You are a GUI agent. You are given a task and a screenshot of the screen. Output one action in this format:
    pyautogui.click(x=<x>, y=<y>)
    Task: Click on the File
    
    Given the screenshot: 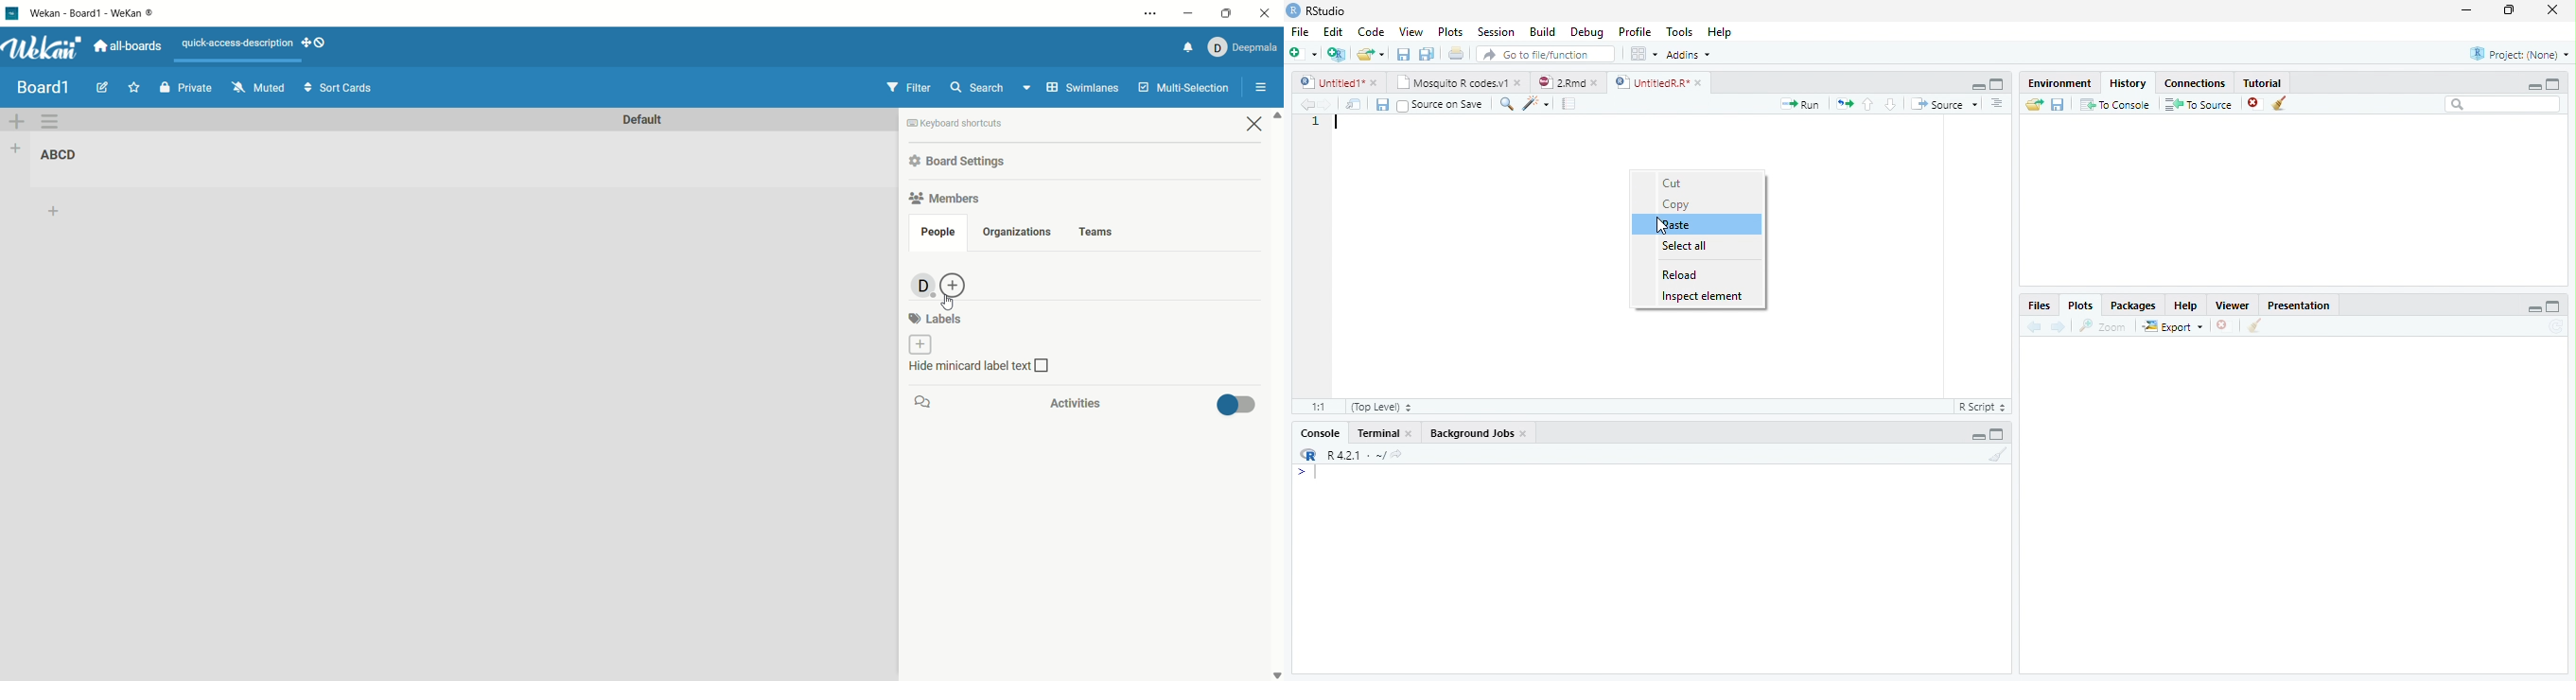 What is the action you would take?
    pyautogui.click(x=1300, y=33)
    